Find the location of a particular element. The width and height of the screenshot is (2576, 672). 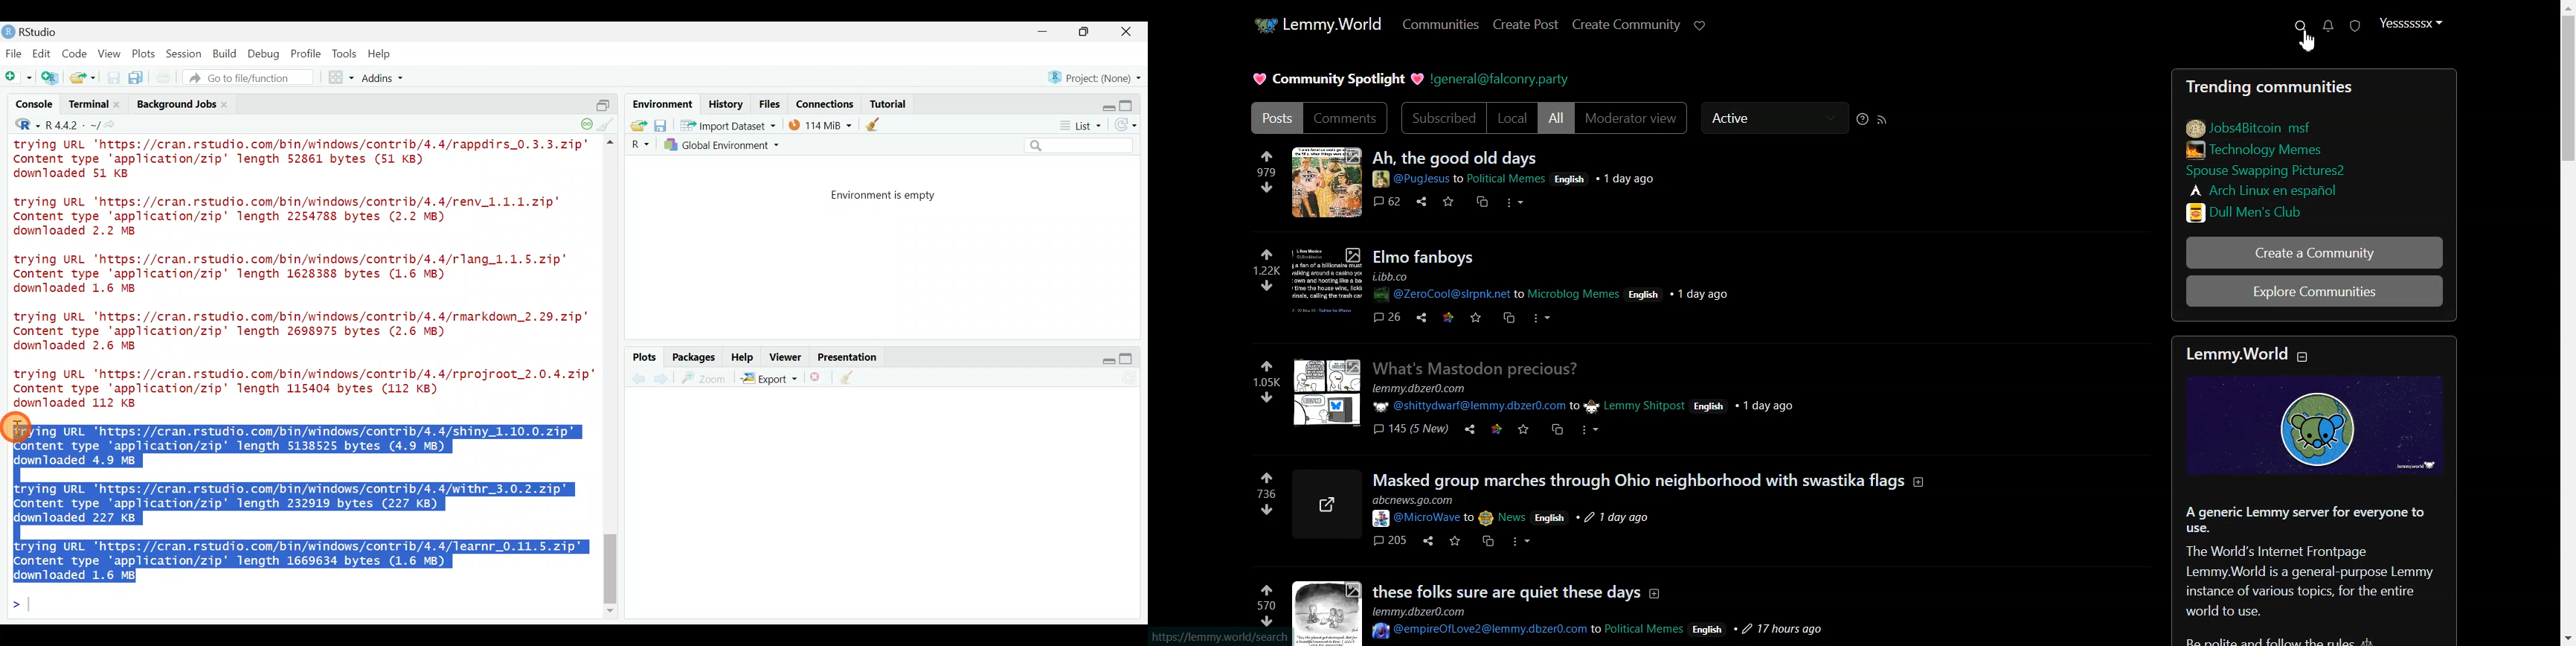

Help is located at coordinates (381, 54).